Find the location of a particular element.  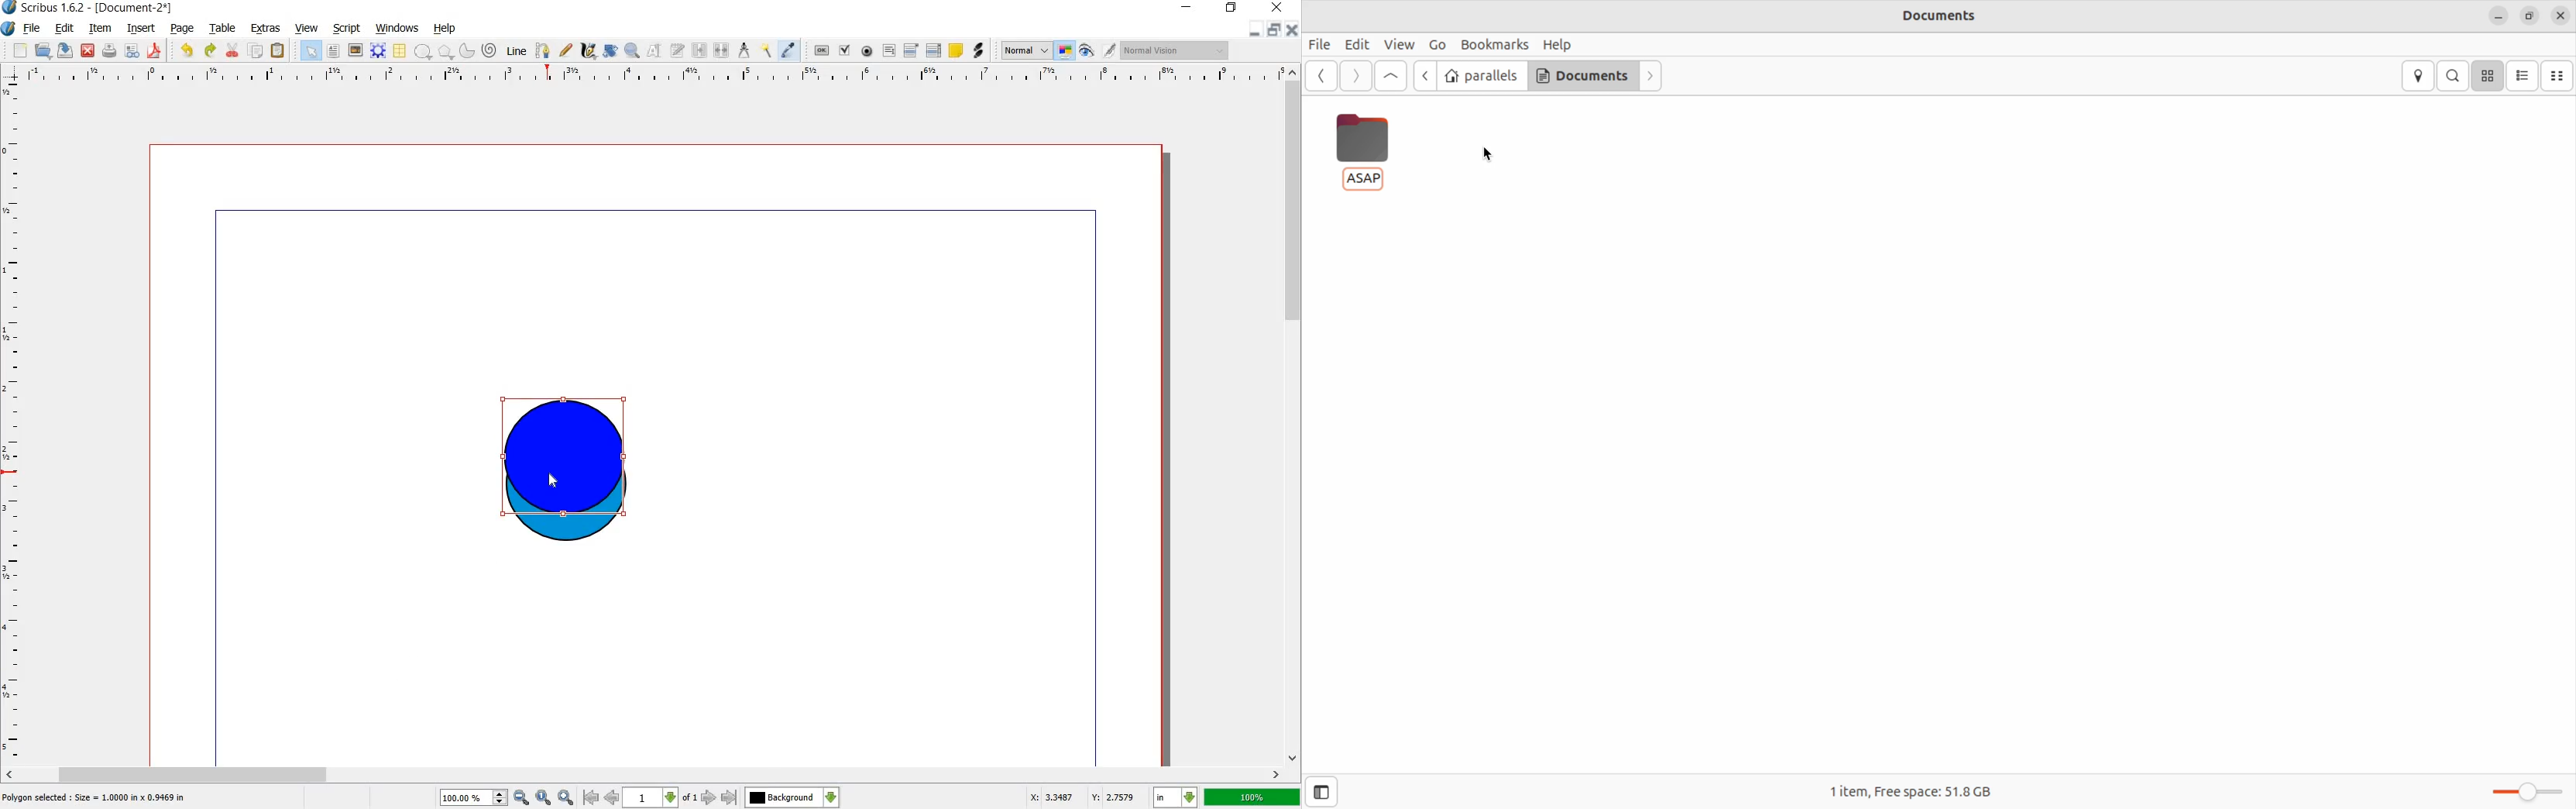

in is located at coordinates (1174, 797).